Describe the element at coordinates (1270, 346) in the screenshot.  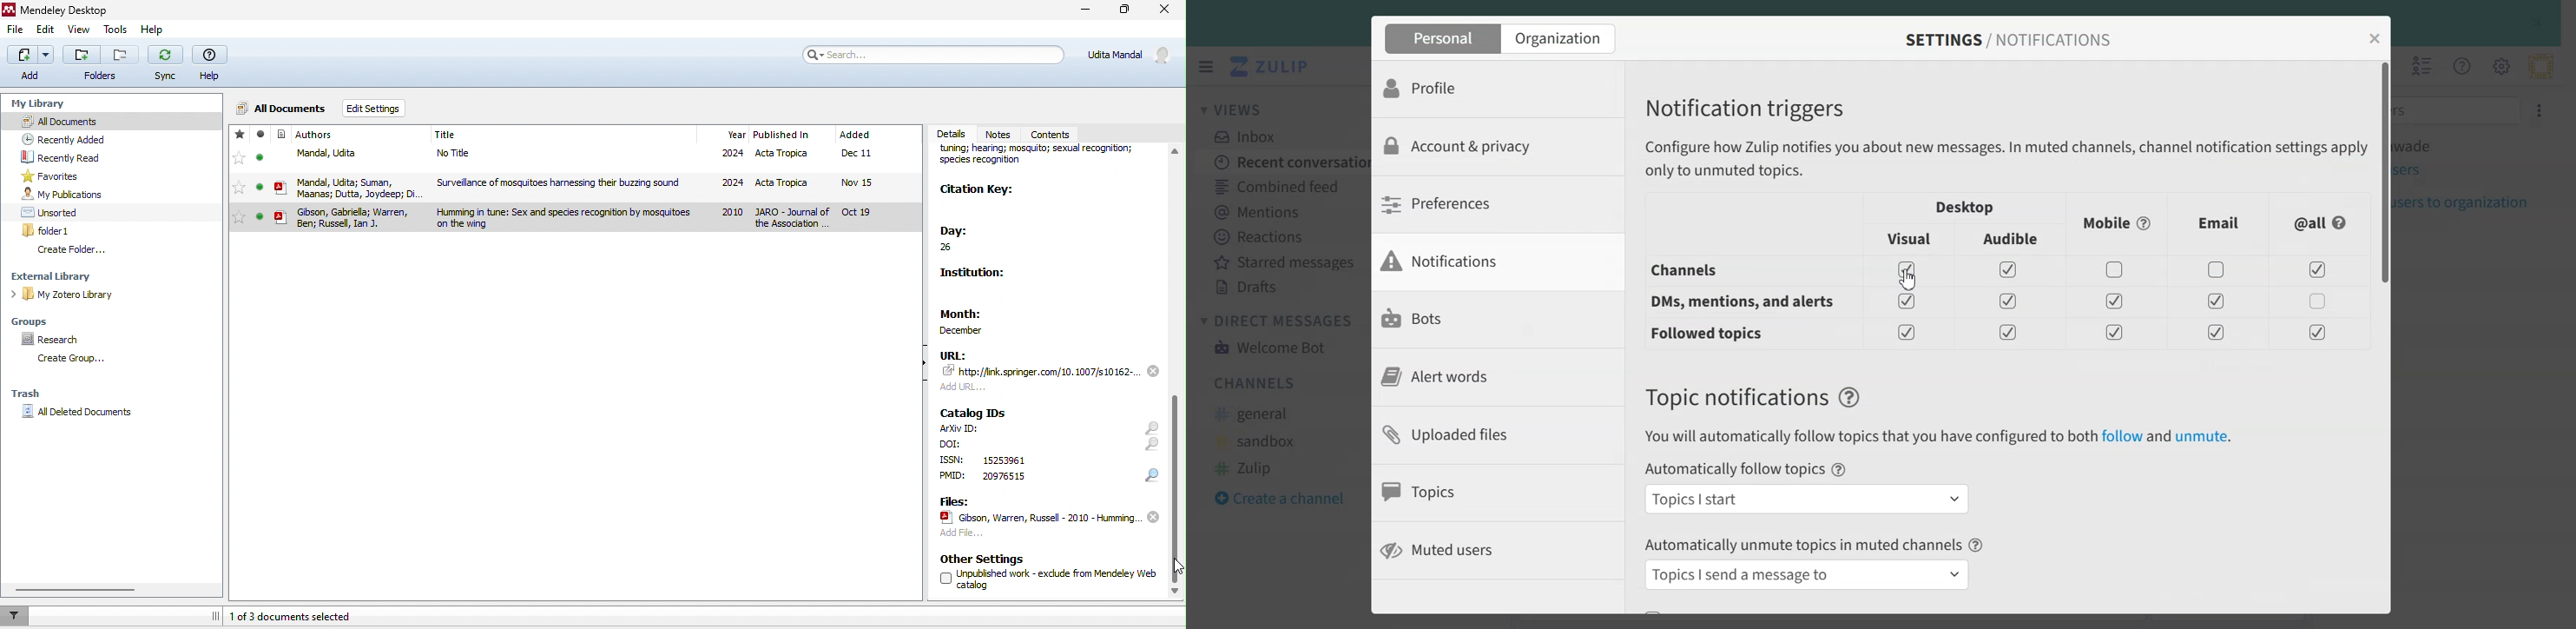
I see `Welcome Bot` at that location.